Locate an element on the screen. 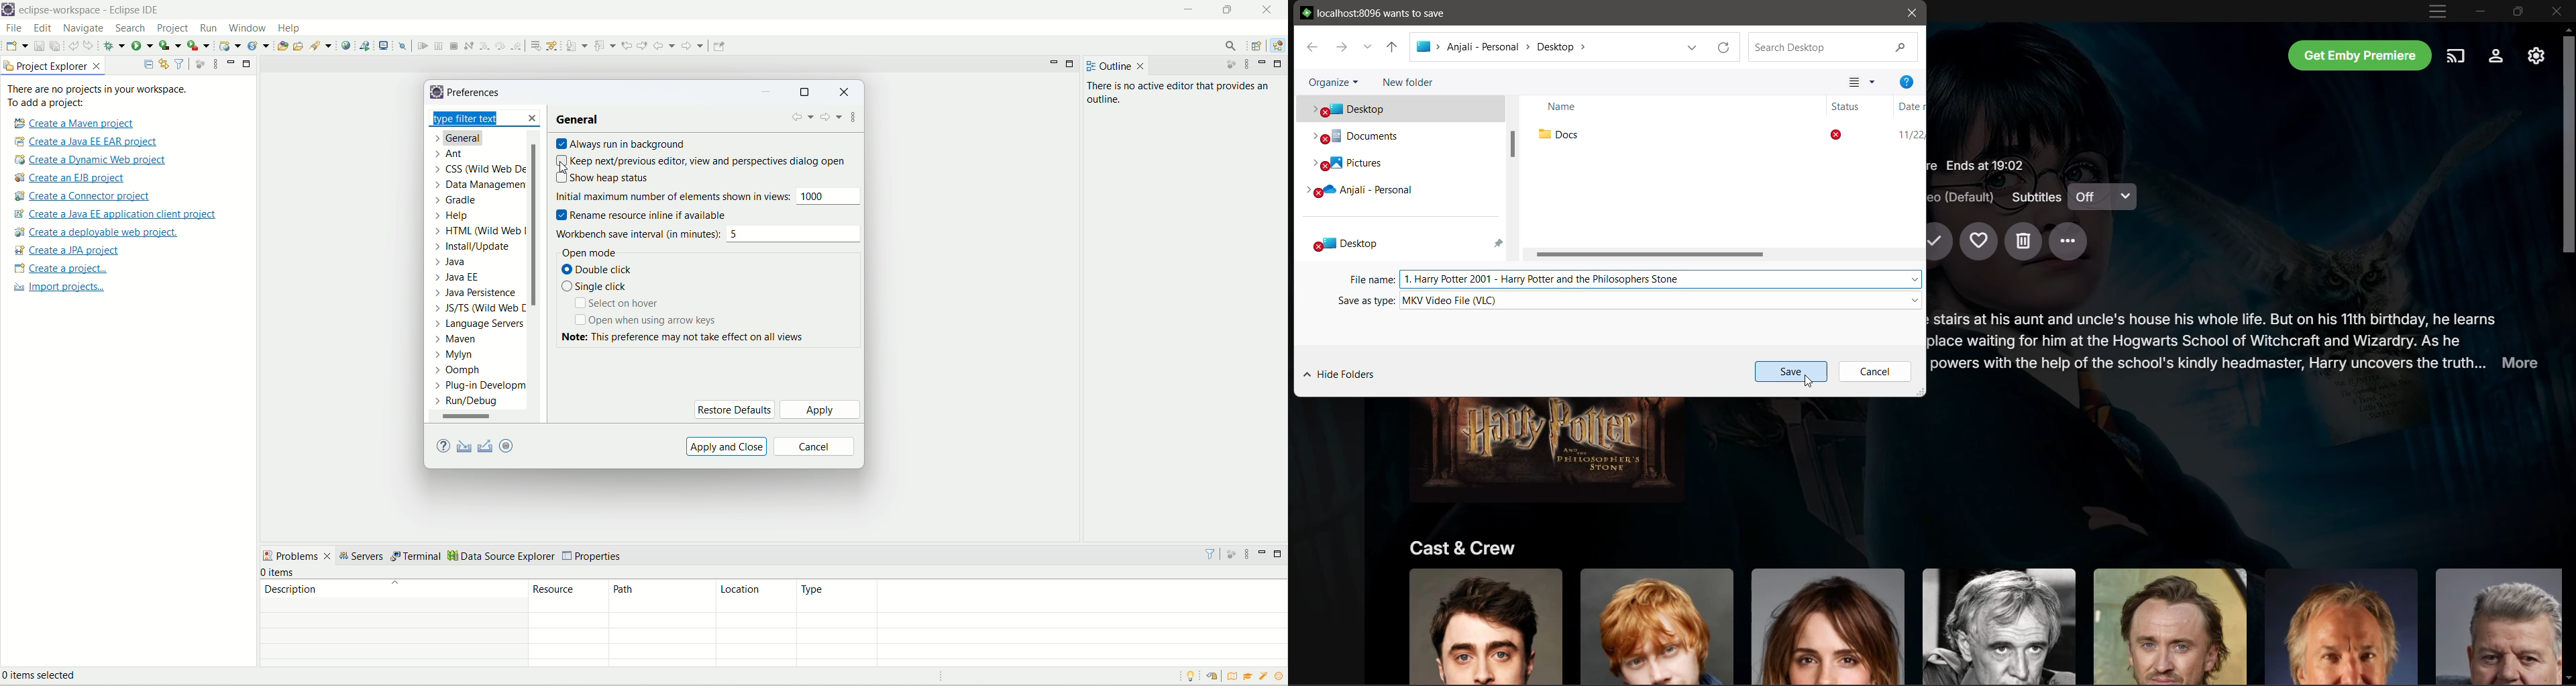 The image size is (2576, 700). focus on active task is located at coordinates (1226, 66).